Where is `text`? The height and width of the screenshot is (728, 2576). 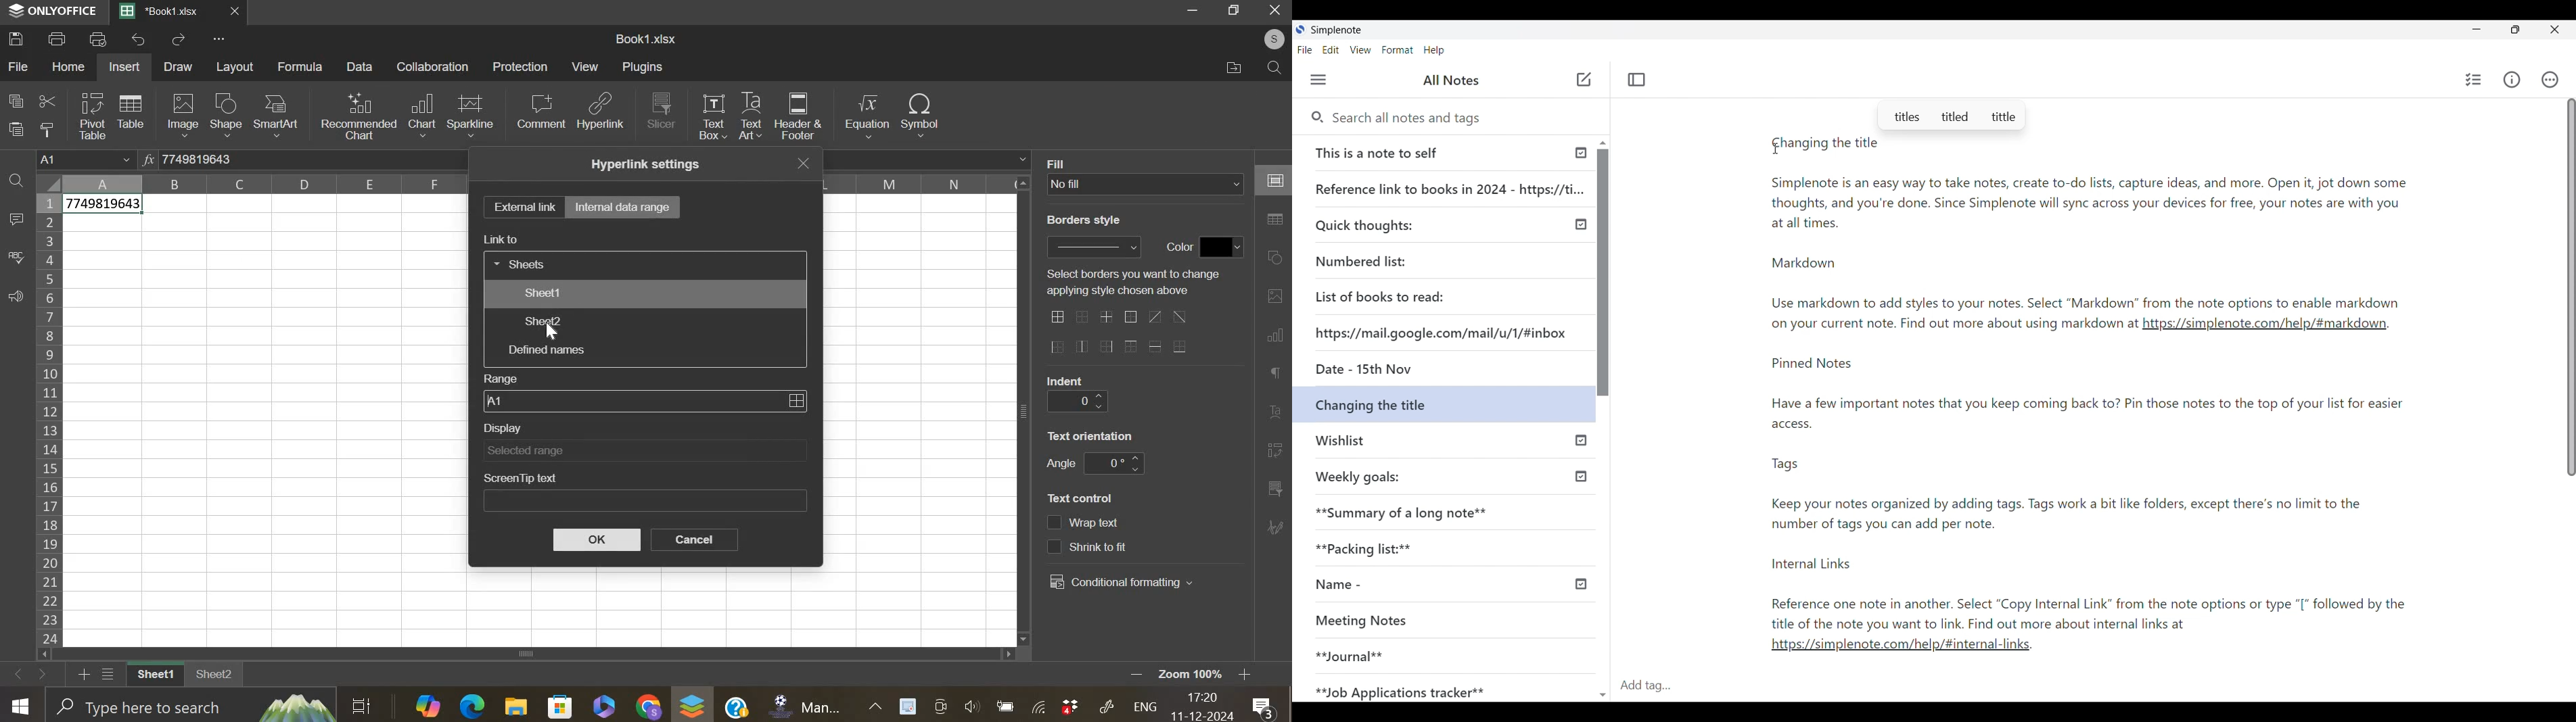 text is located at coordinates (1083, 220).